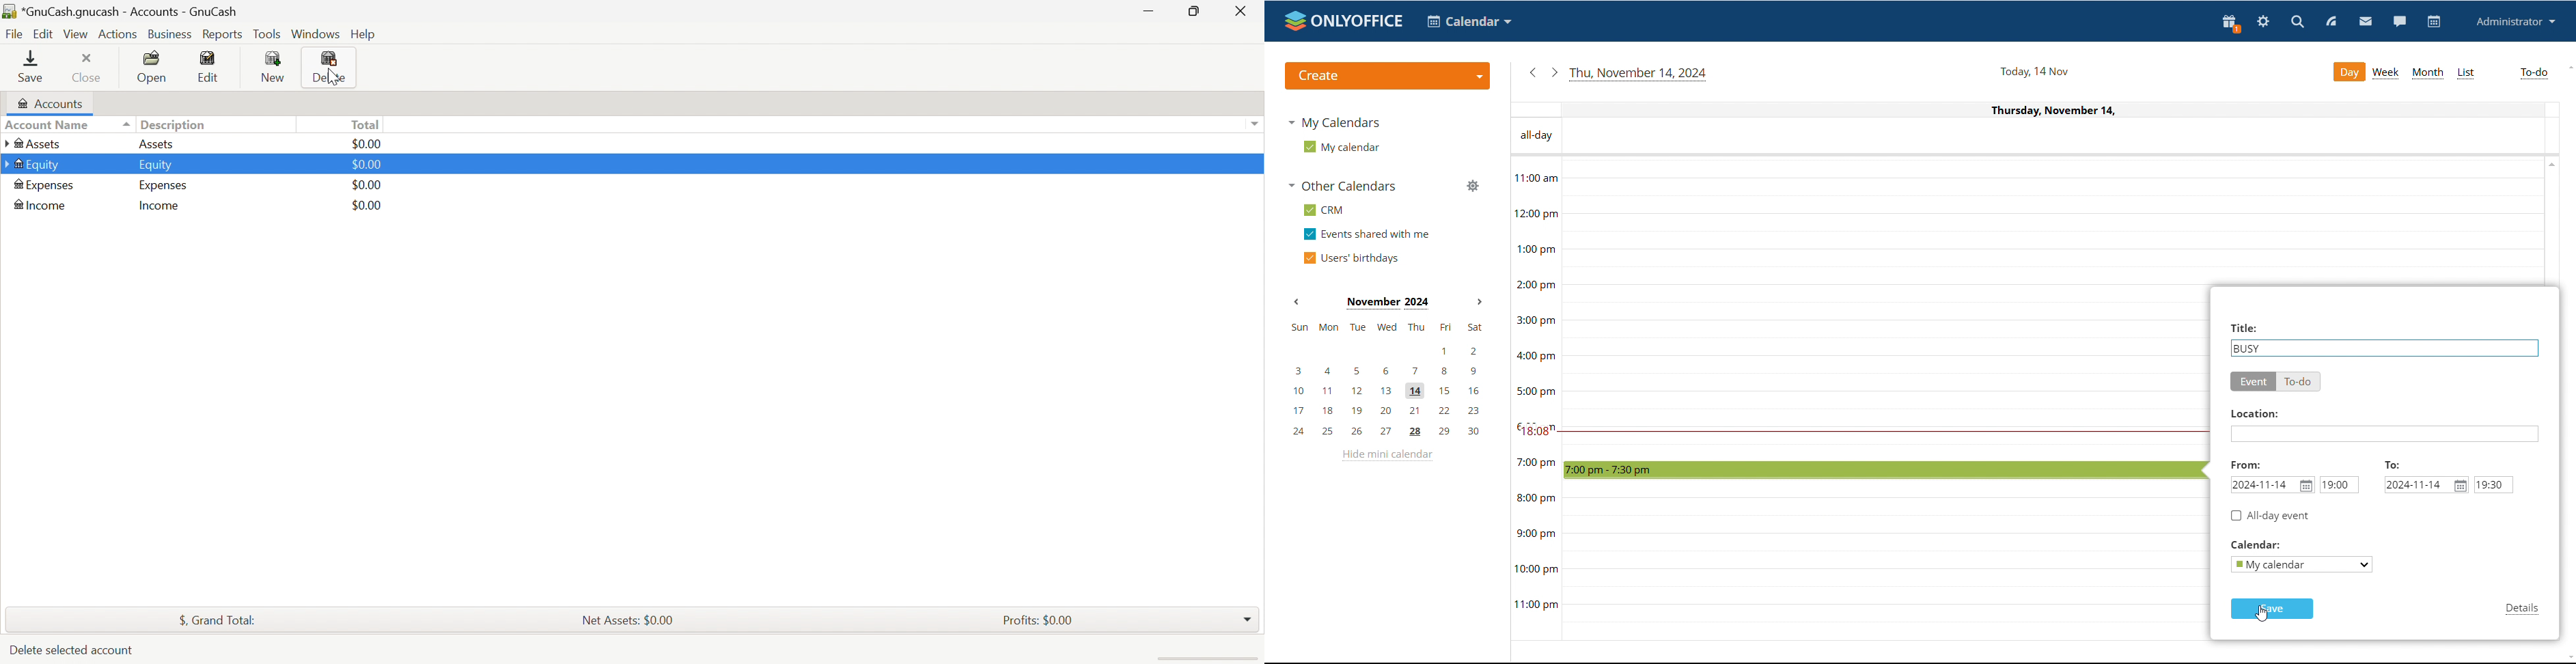  Describe the element at coordinates (117, 35) in the screenshot. I see `Actions` at that location.